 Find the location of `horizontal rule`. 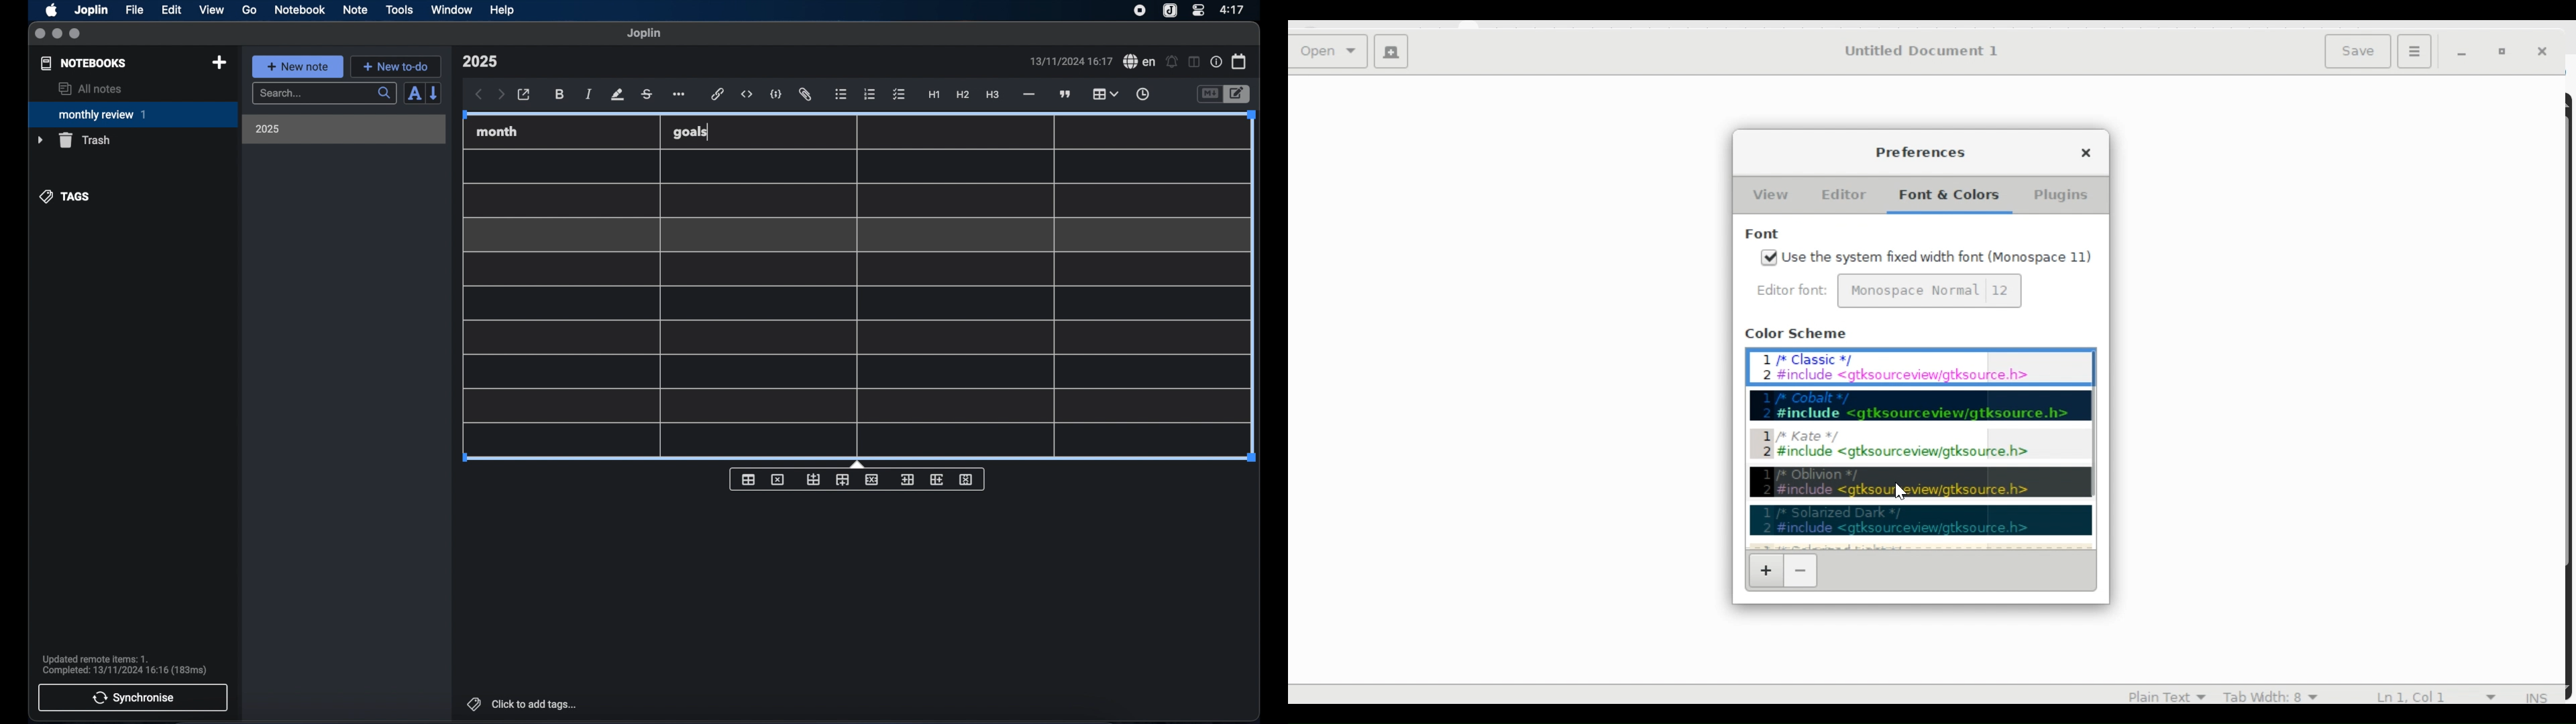

horizontal rule is located at coordinates (1028, 95).